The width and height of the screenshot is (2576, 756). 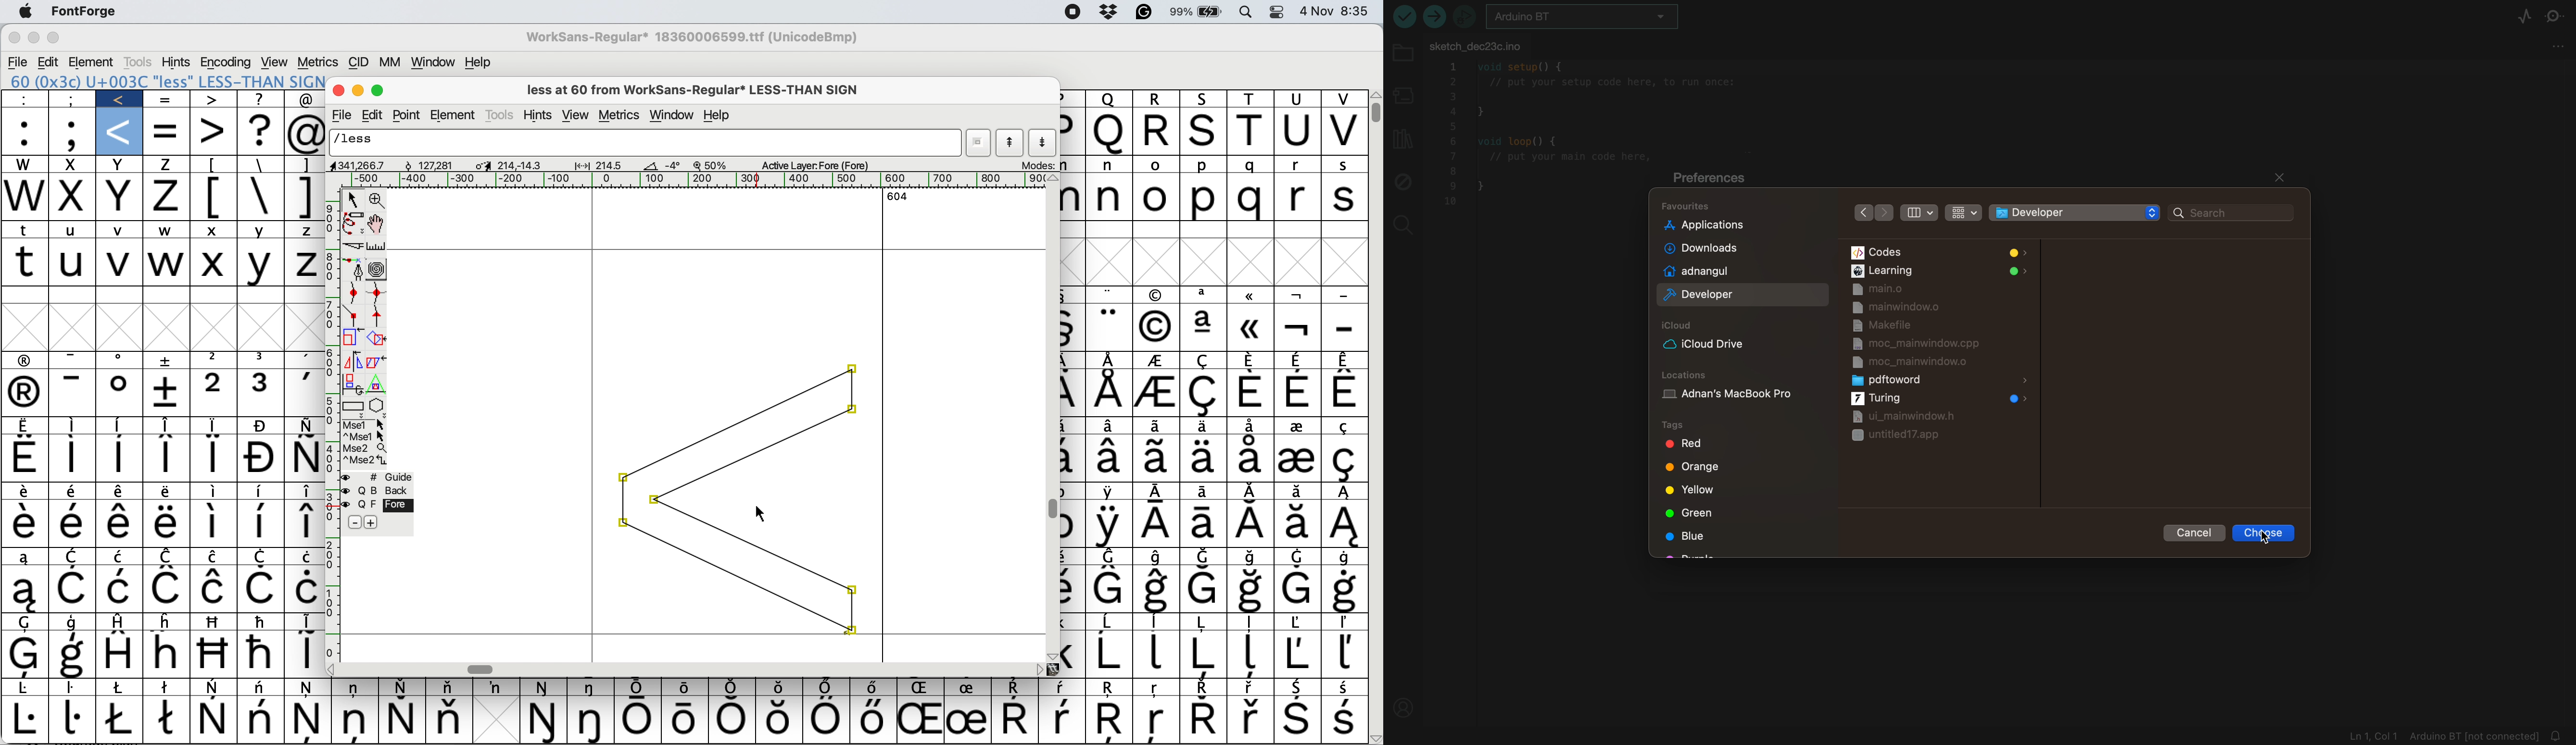 I want to click on encoding, so click(x=227, y=62).